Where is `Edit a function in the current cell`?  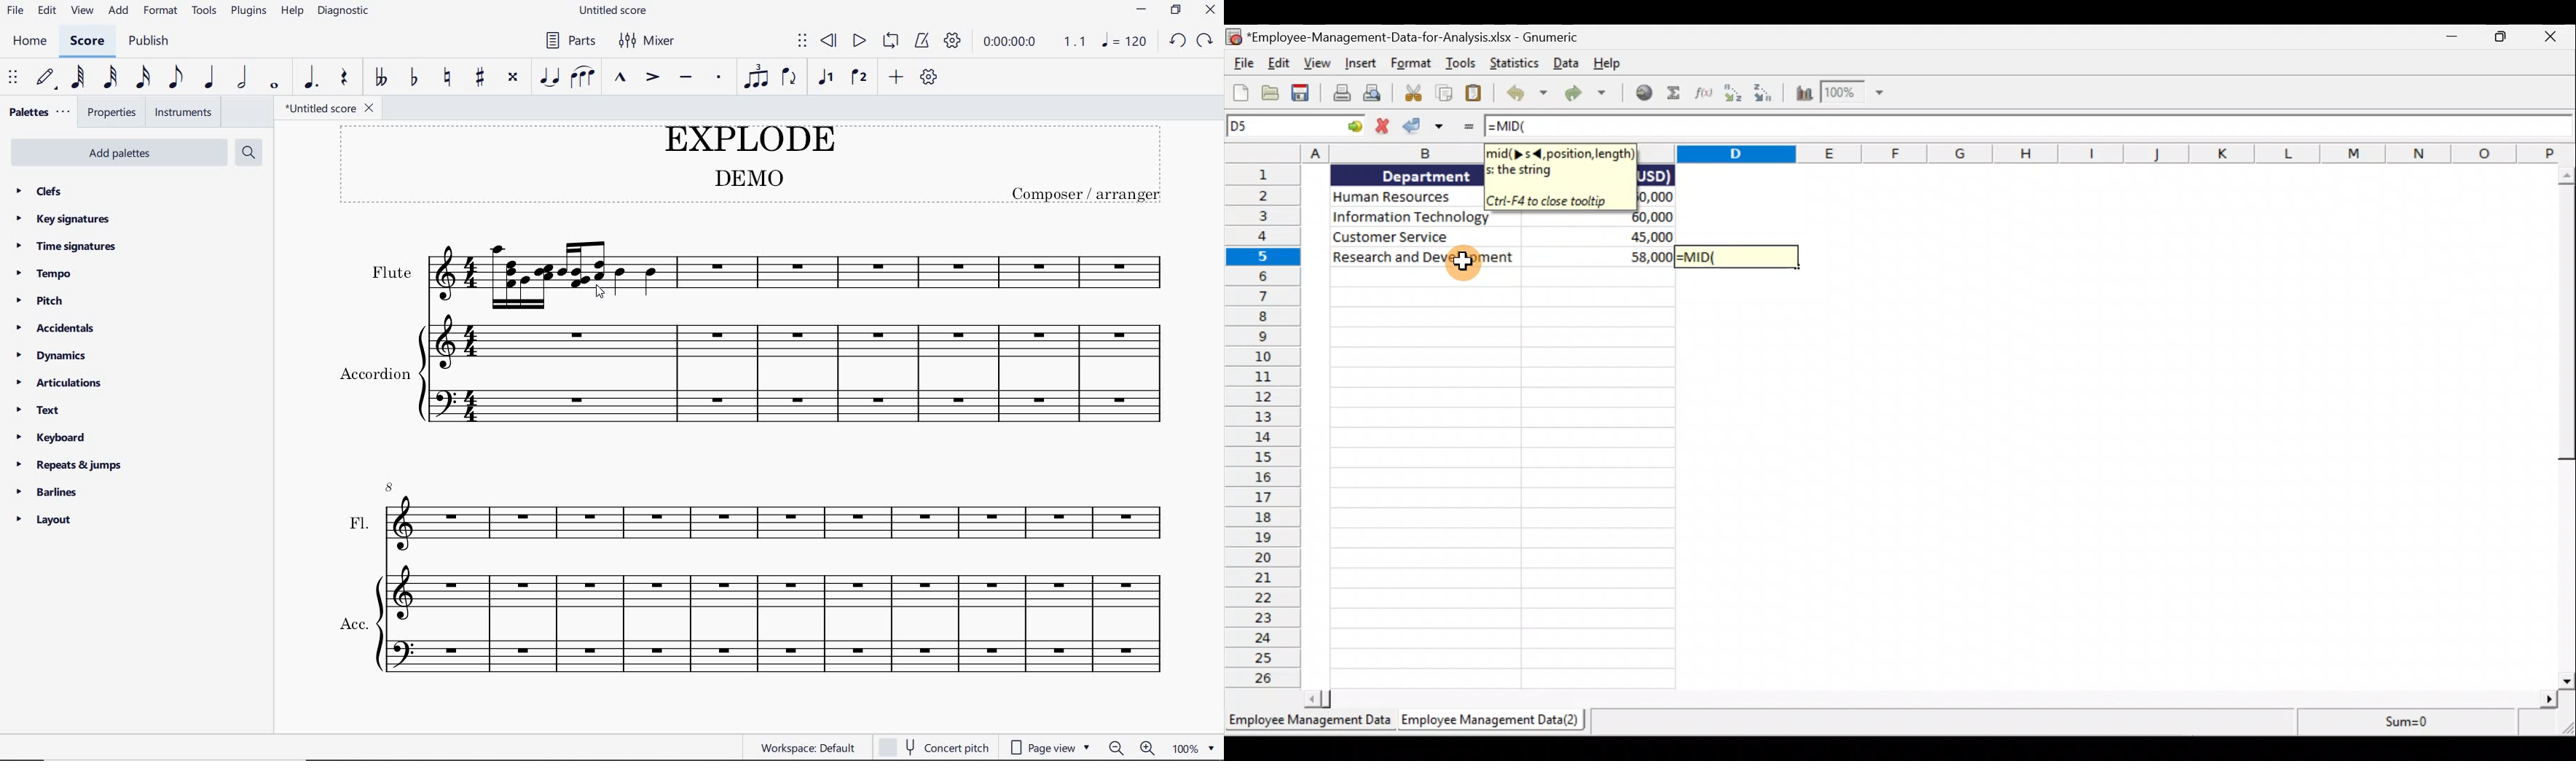 Edit a function in the current cell is located at coordinates (1704, 94).